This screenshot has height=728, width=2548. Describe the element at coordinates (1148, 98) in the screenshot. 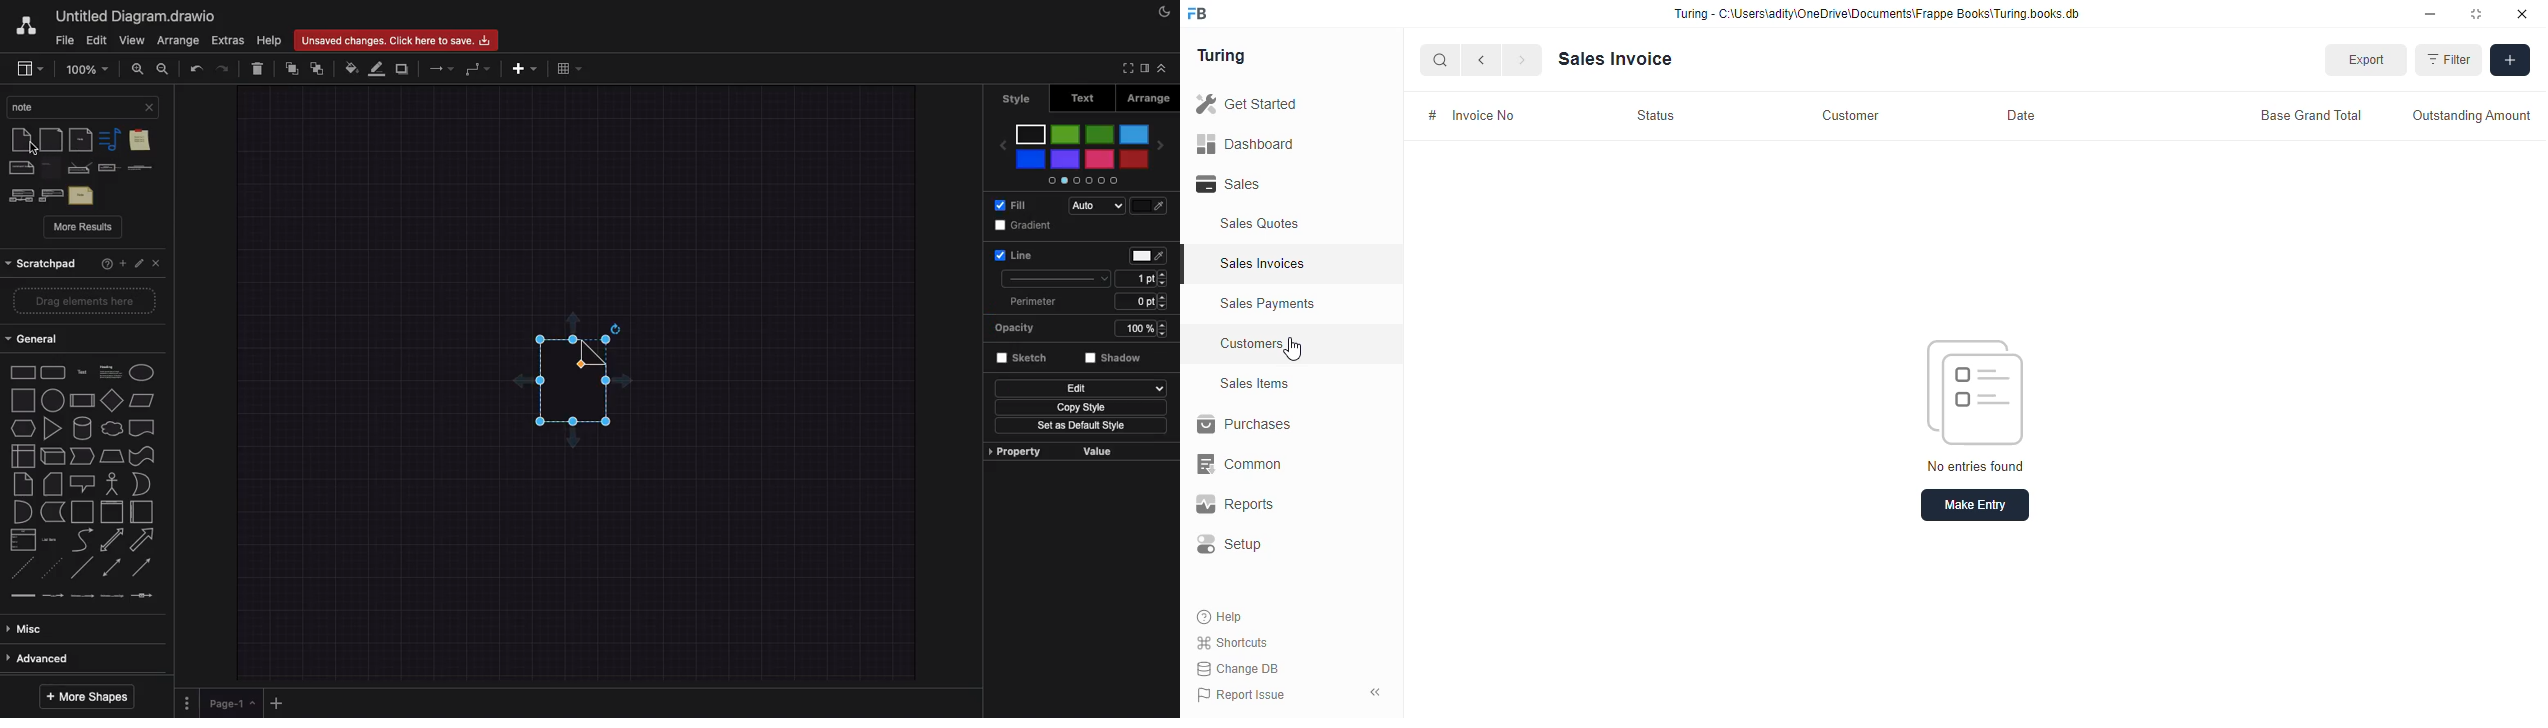

I see `Arrange` at that location.